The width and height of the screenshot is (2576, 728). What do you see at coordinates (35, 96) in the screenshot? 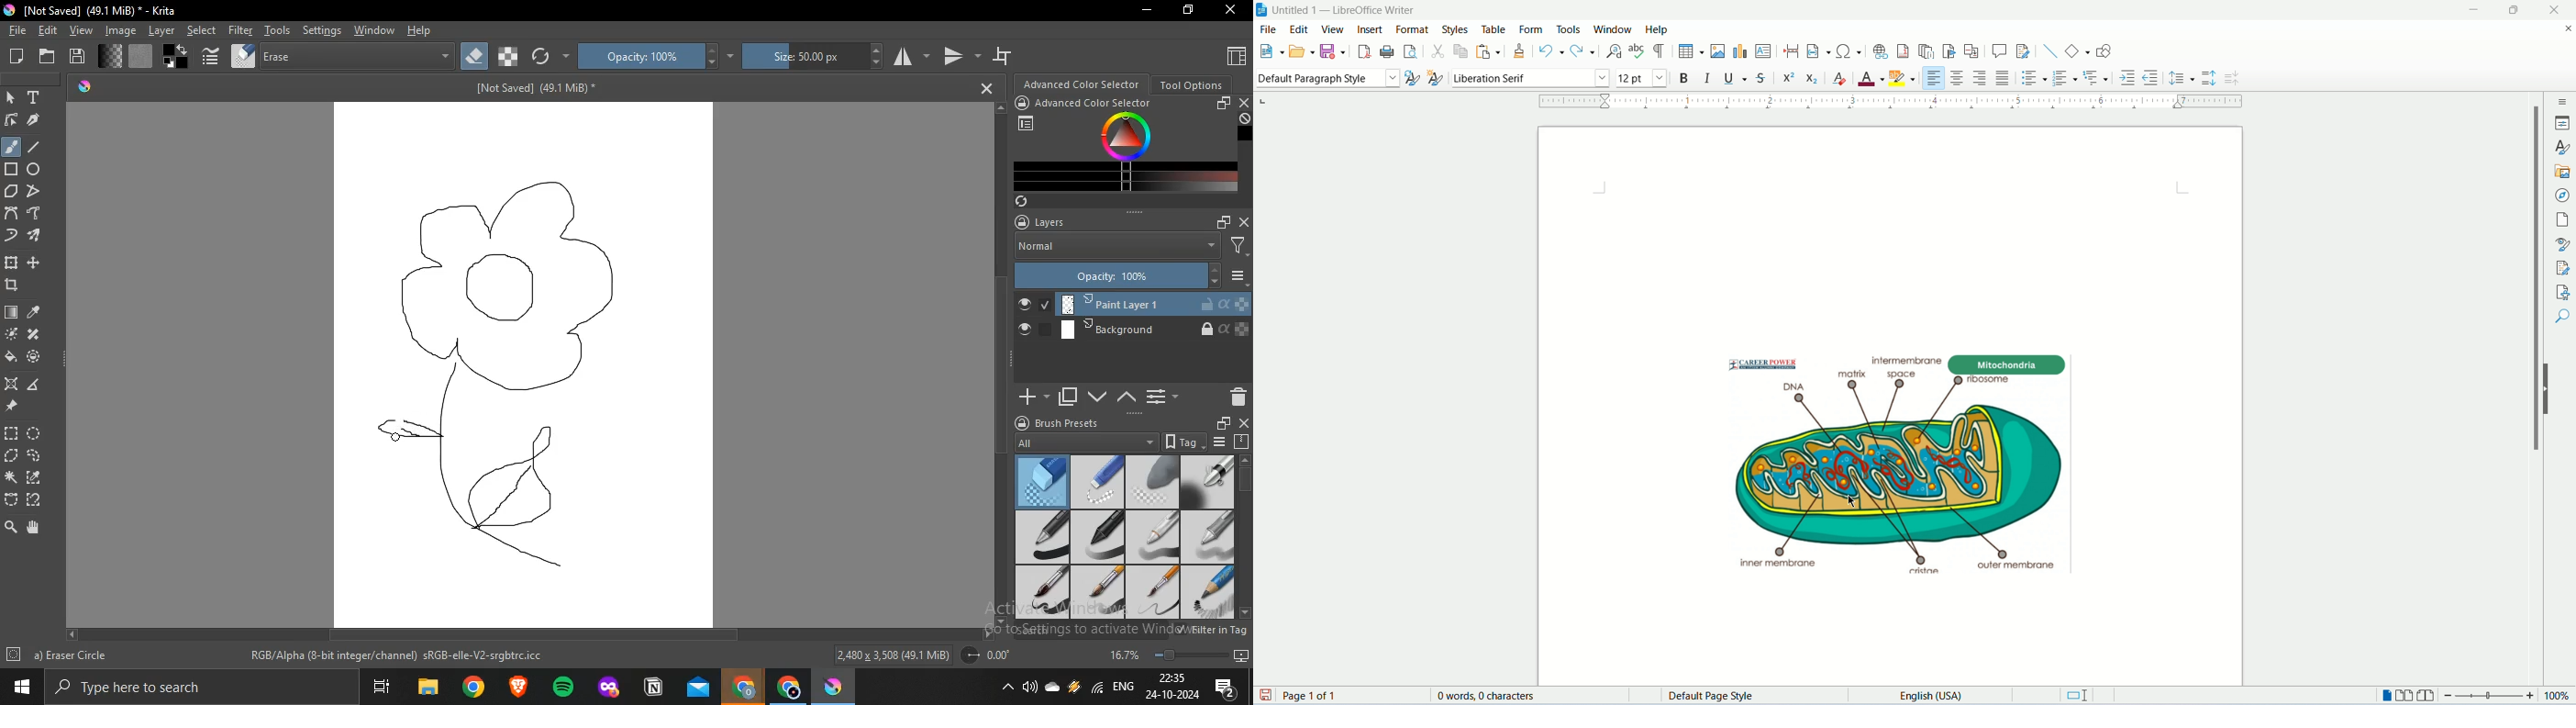
I see `text tool` at bounding box center [35, 96].